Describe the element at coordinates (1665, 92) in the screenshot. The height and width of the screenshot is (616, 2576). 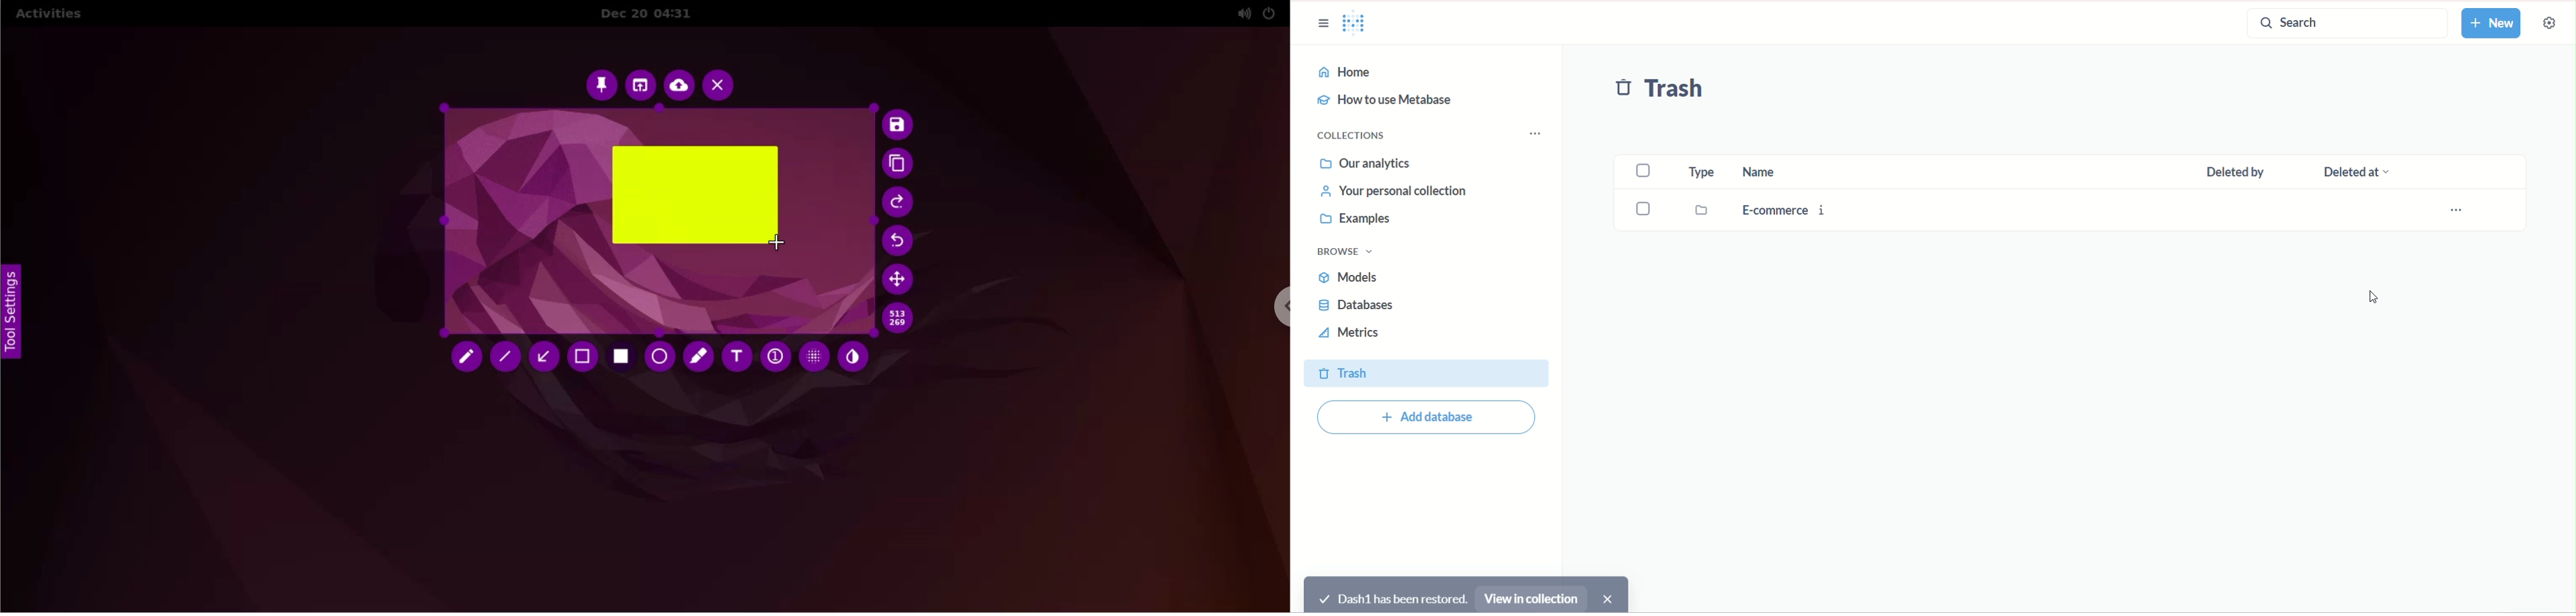
I see `trash` at that location.